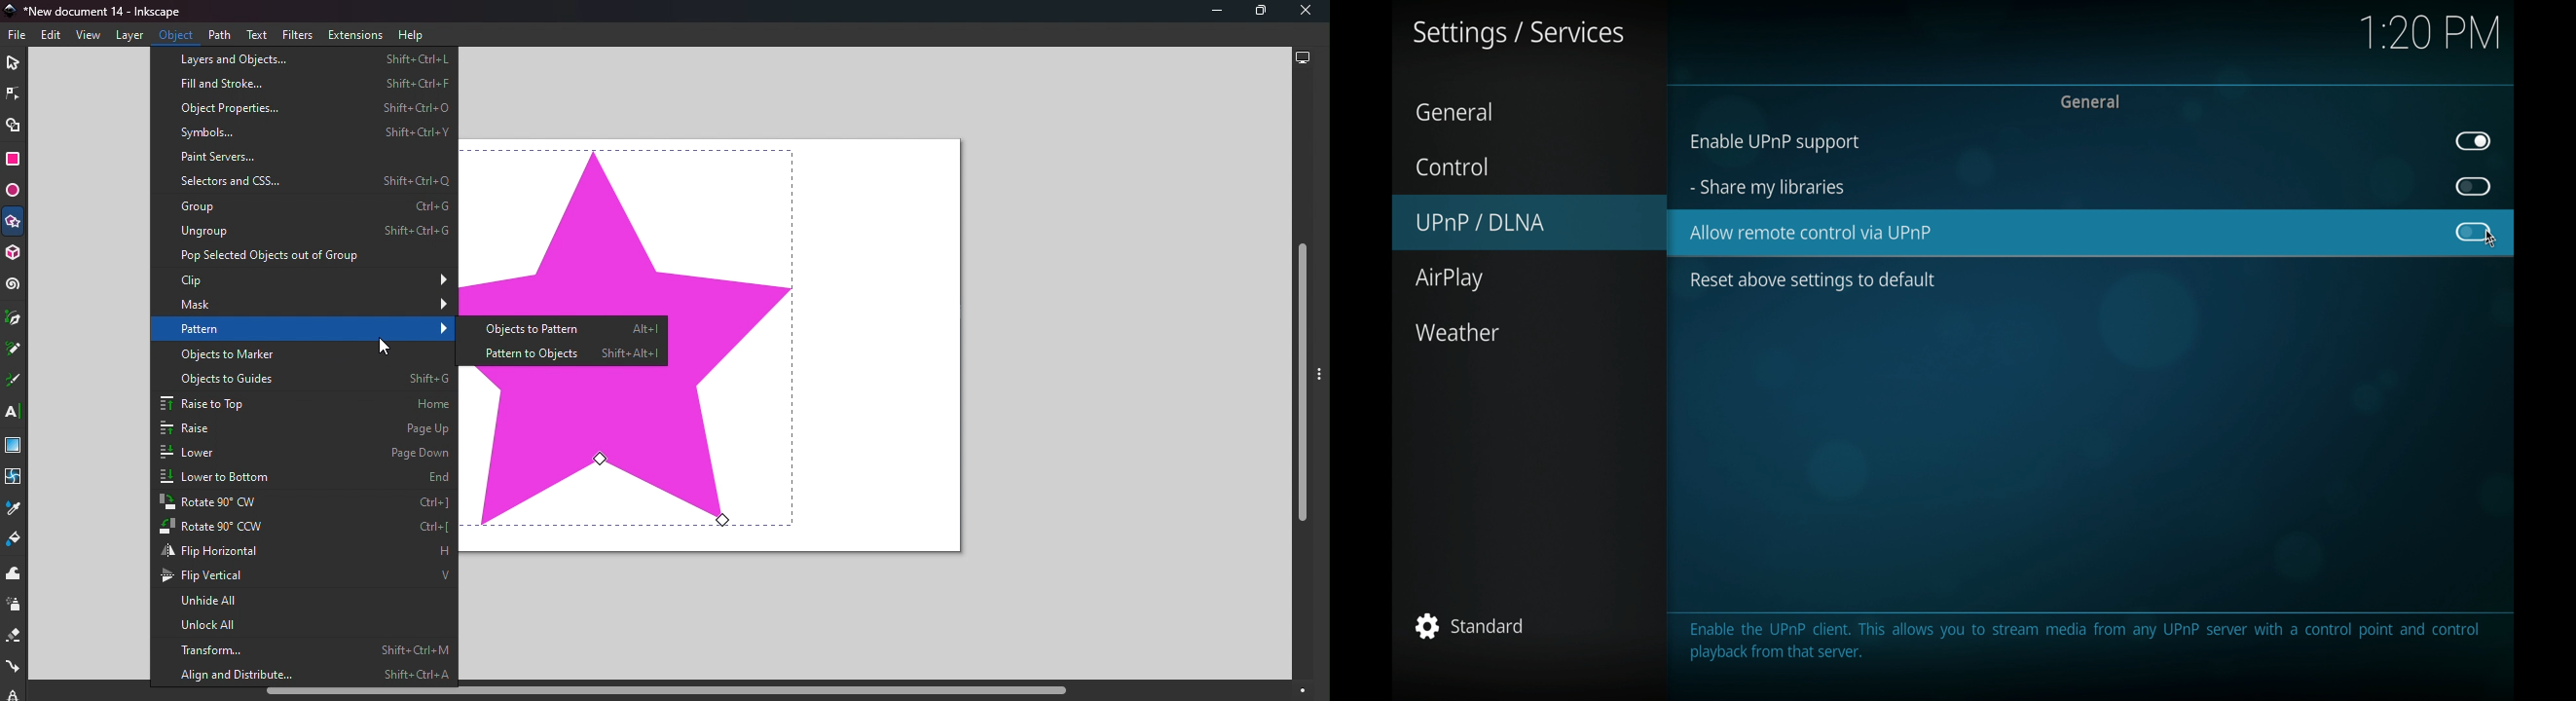 The width and height of the screenshot is (2576, 728). Describe the element at coordinates (2089, 101) in the screenshot. I see `general` at that location.